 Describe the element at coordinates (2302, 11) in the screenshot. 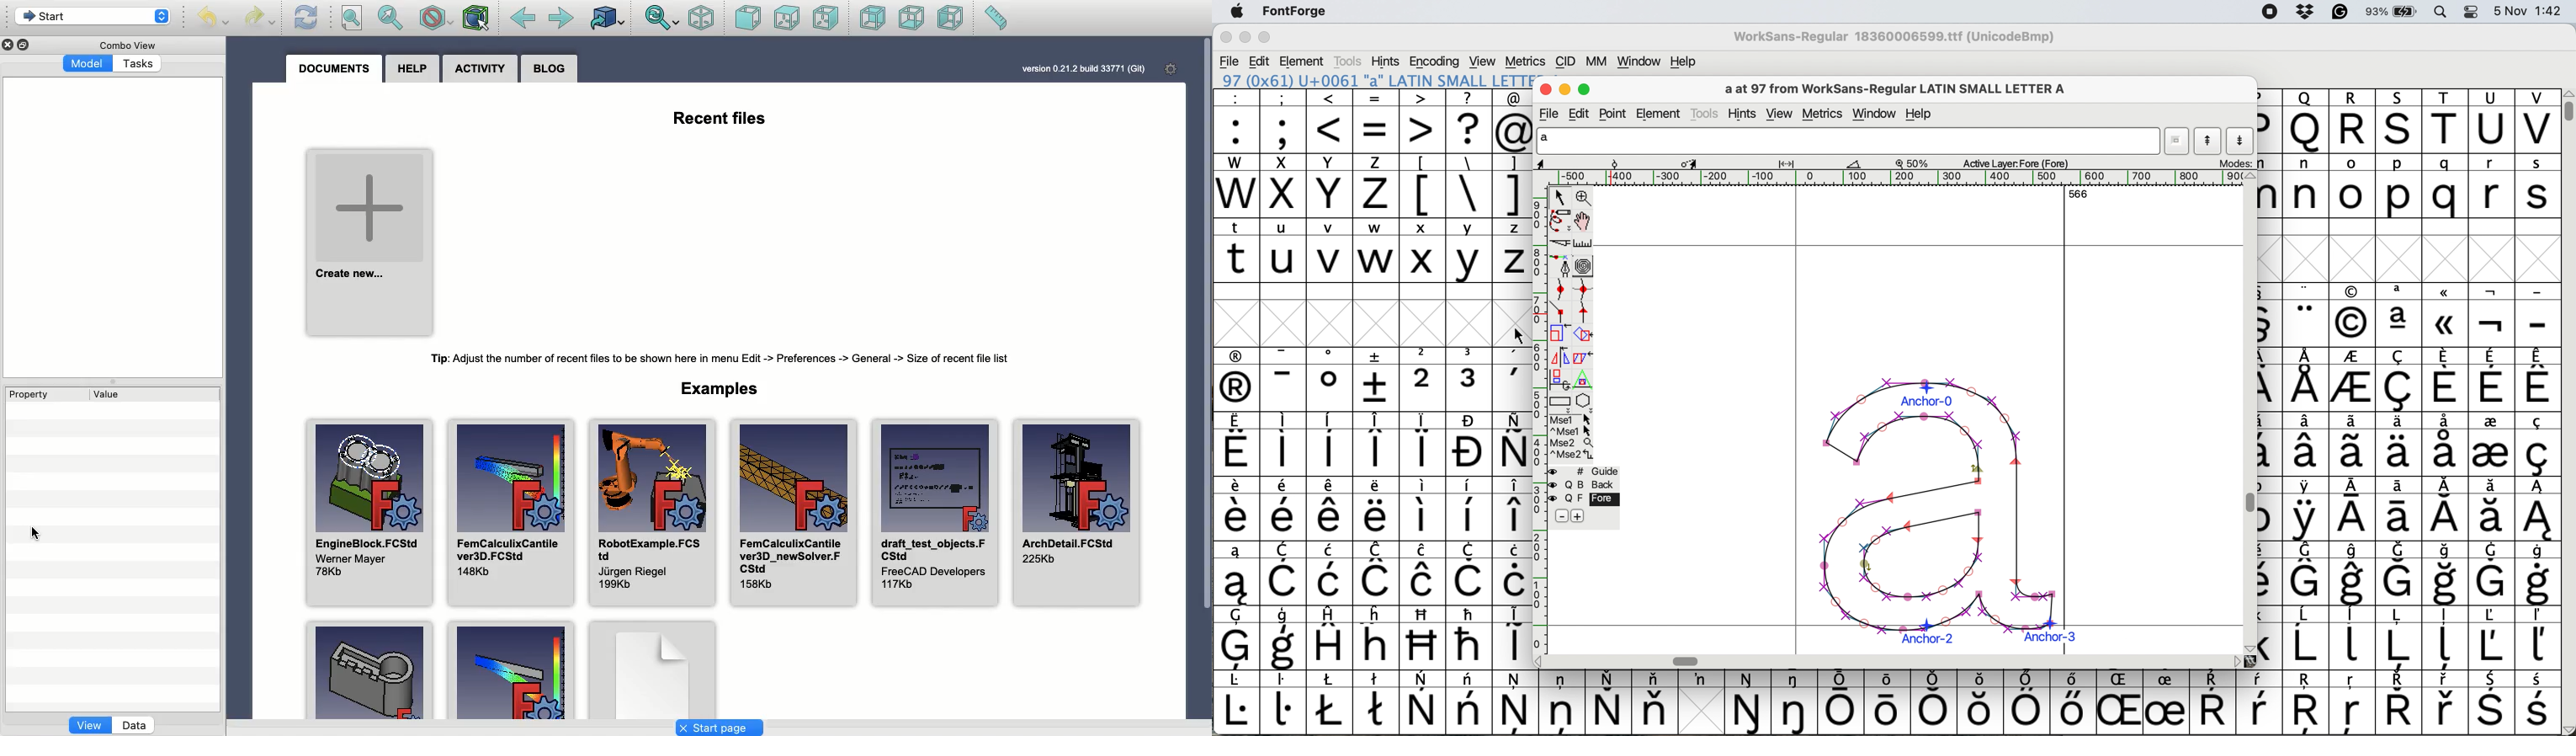

I see `dropbox` at that location.